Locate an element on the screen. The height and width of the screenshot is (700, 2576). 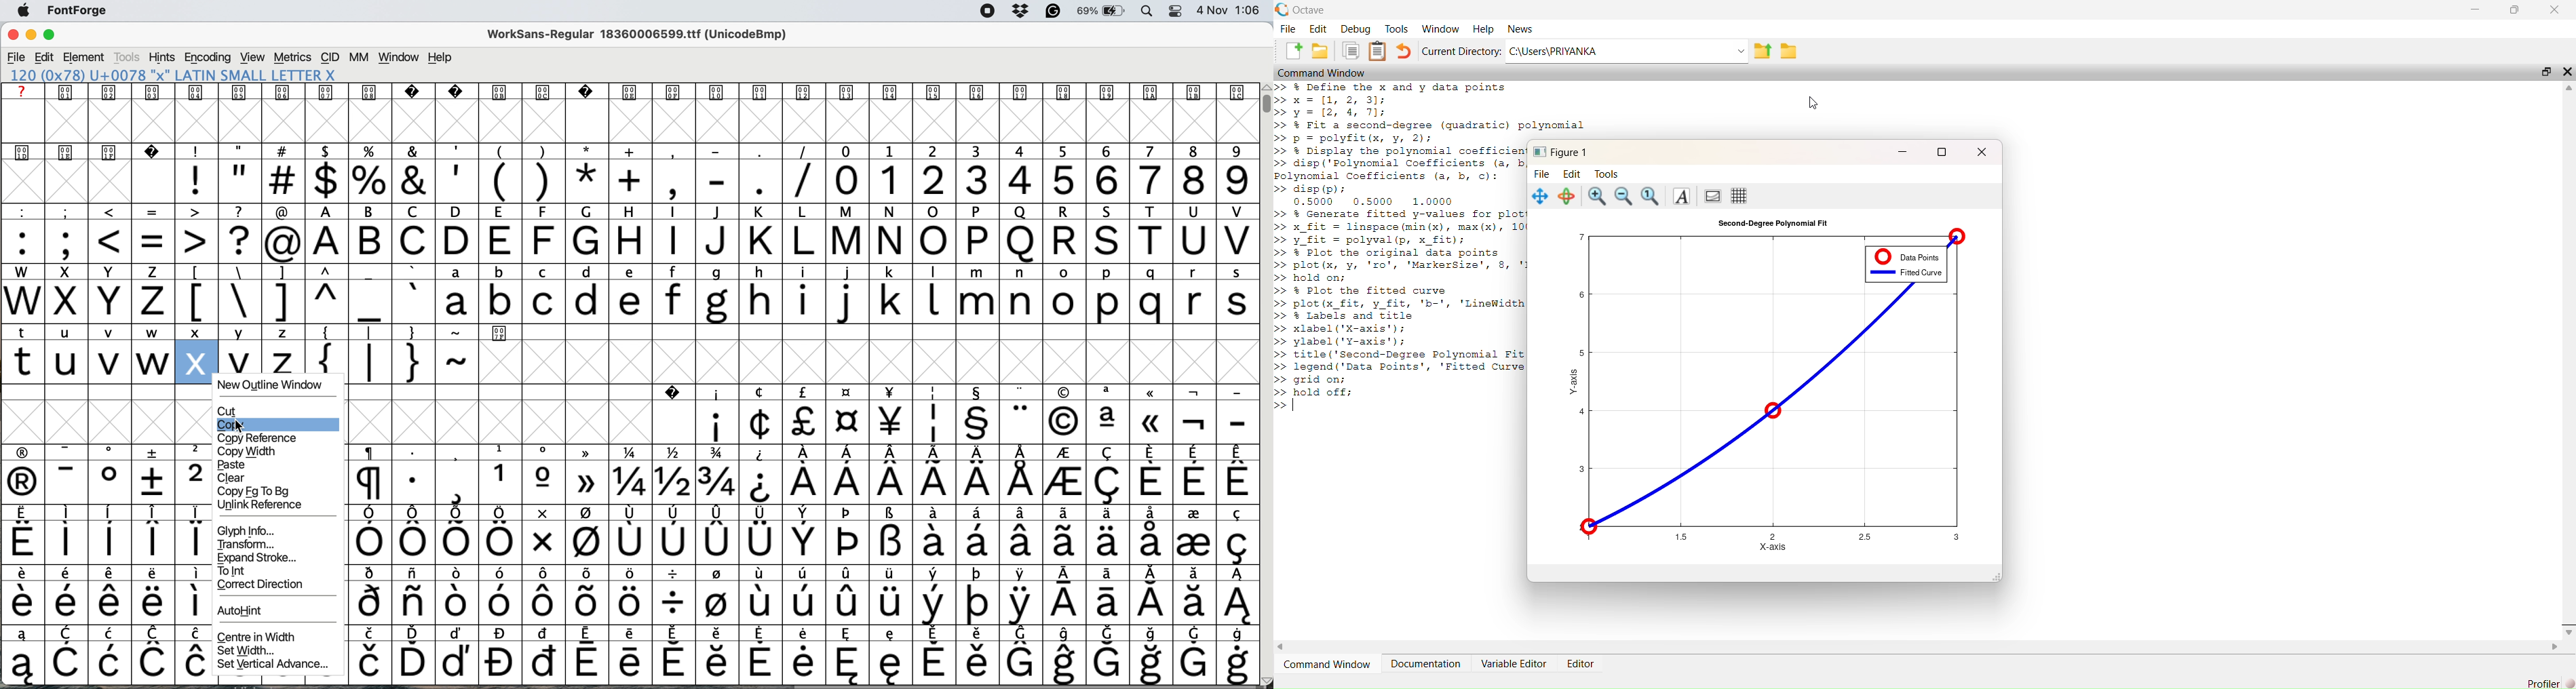
special characters is located at coordinates (800, 602).